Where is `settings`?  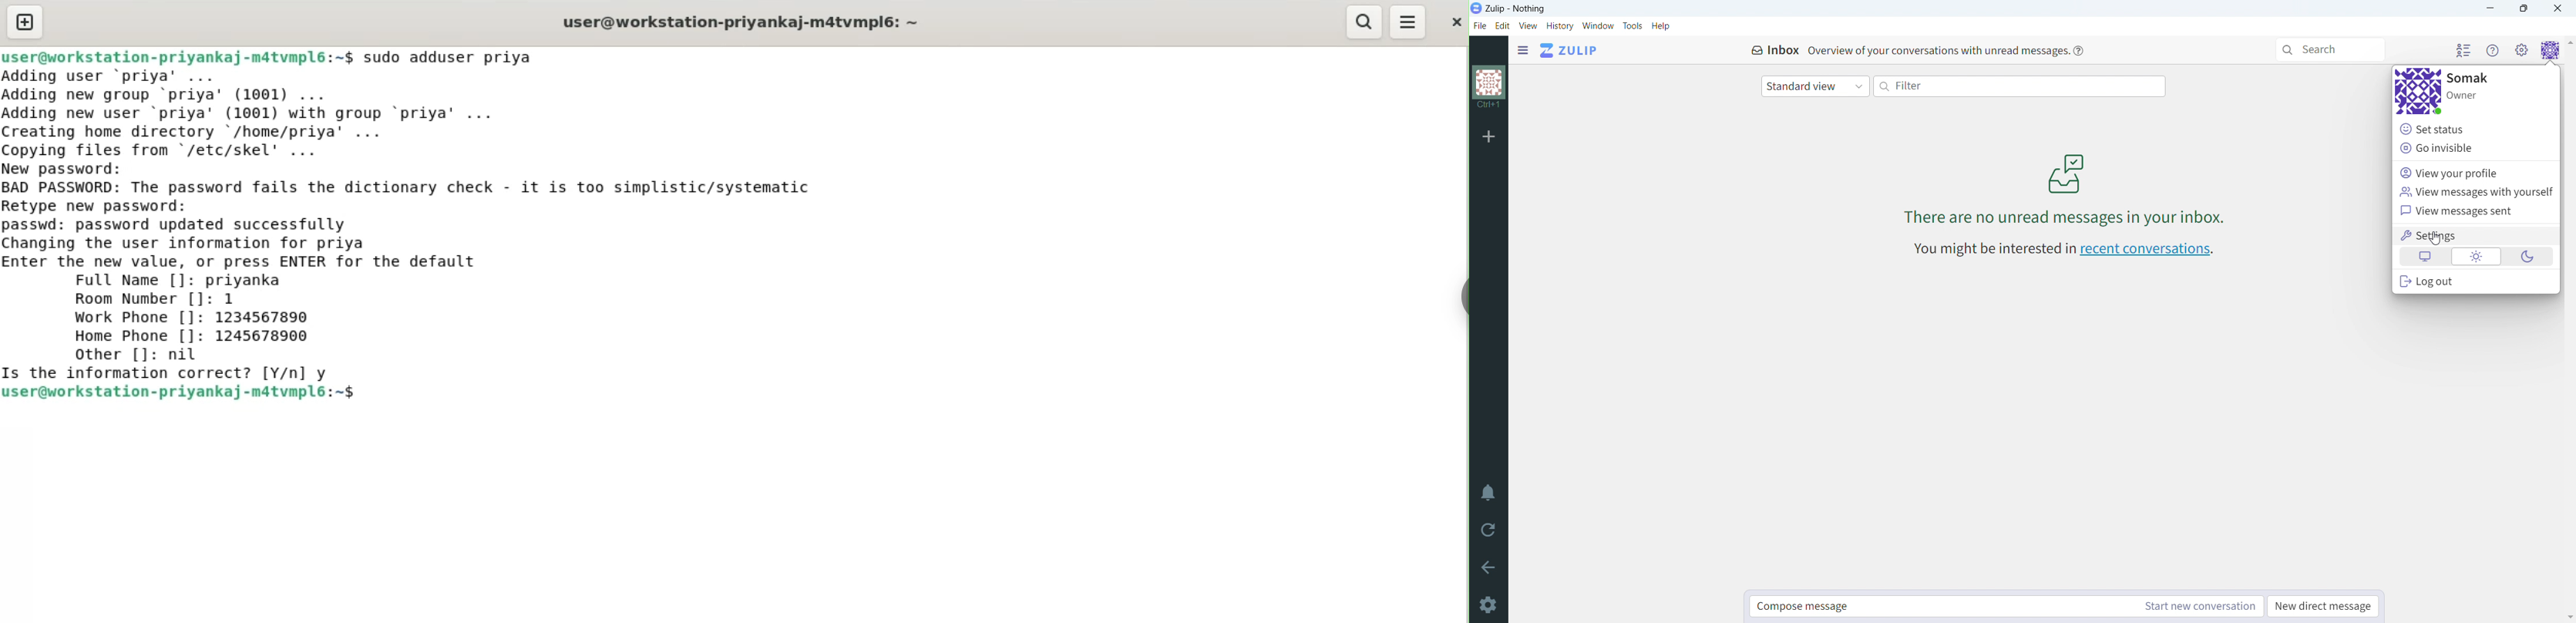 settings is located at coordinates (1489, 606).